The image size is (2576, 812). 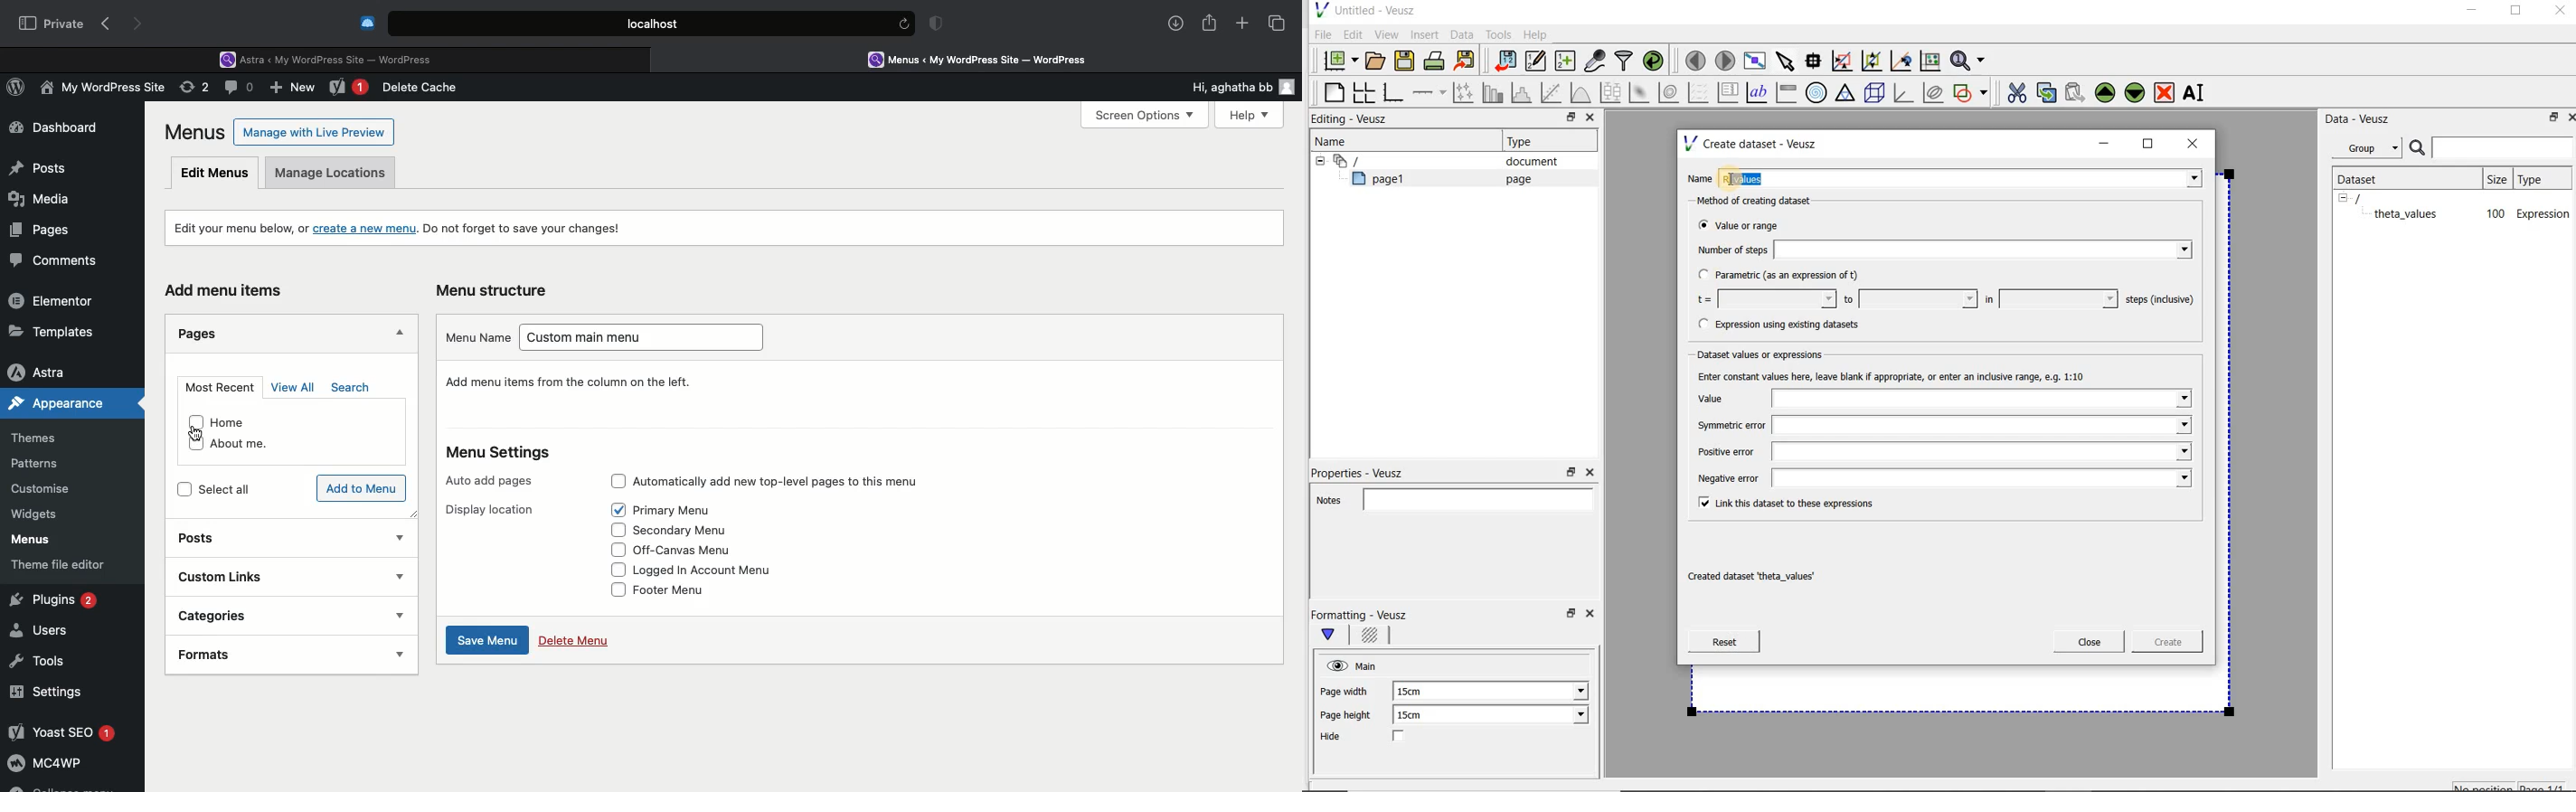 I want to click on Read data points on the graph, so click(x=1816, y=61).